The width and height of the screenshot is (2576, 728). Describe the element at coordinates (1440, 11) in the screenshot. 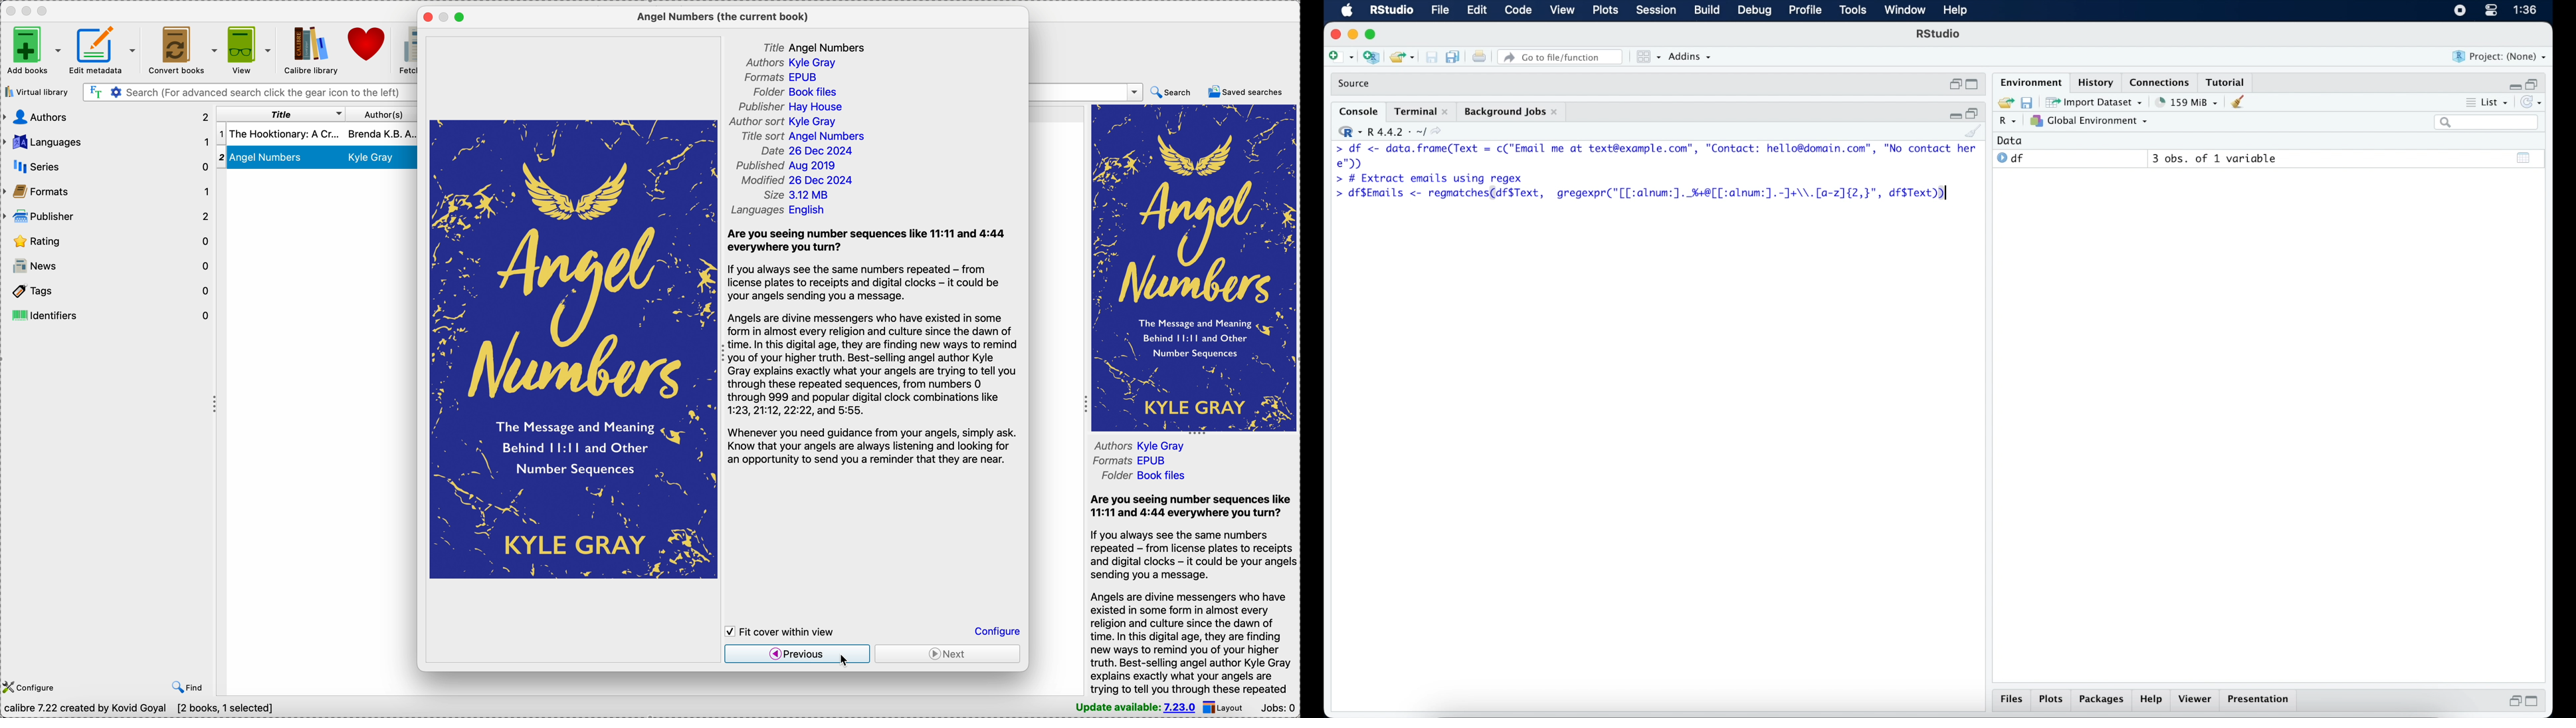

I see `file` at that location.